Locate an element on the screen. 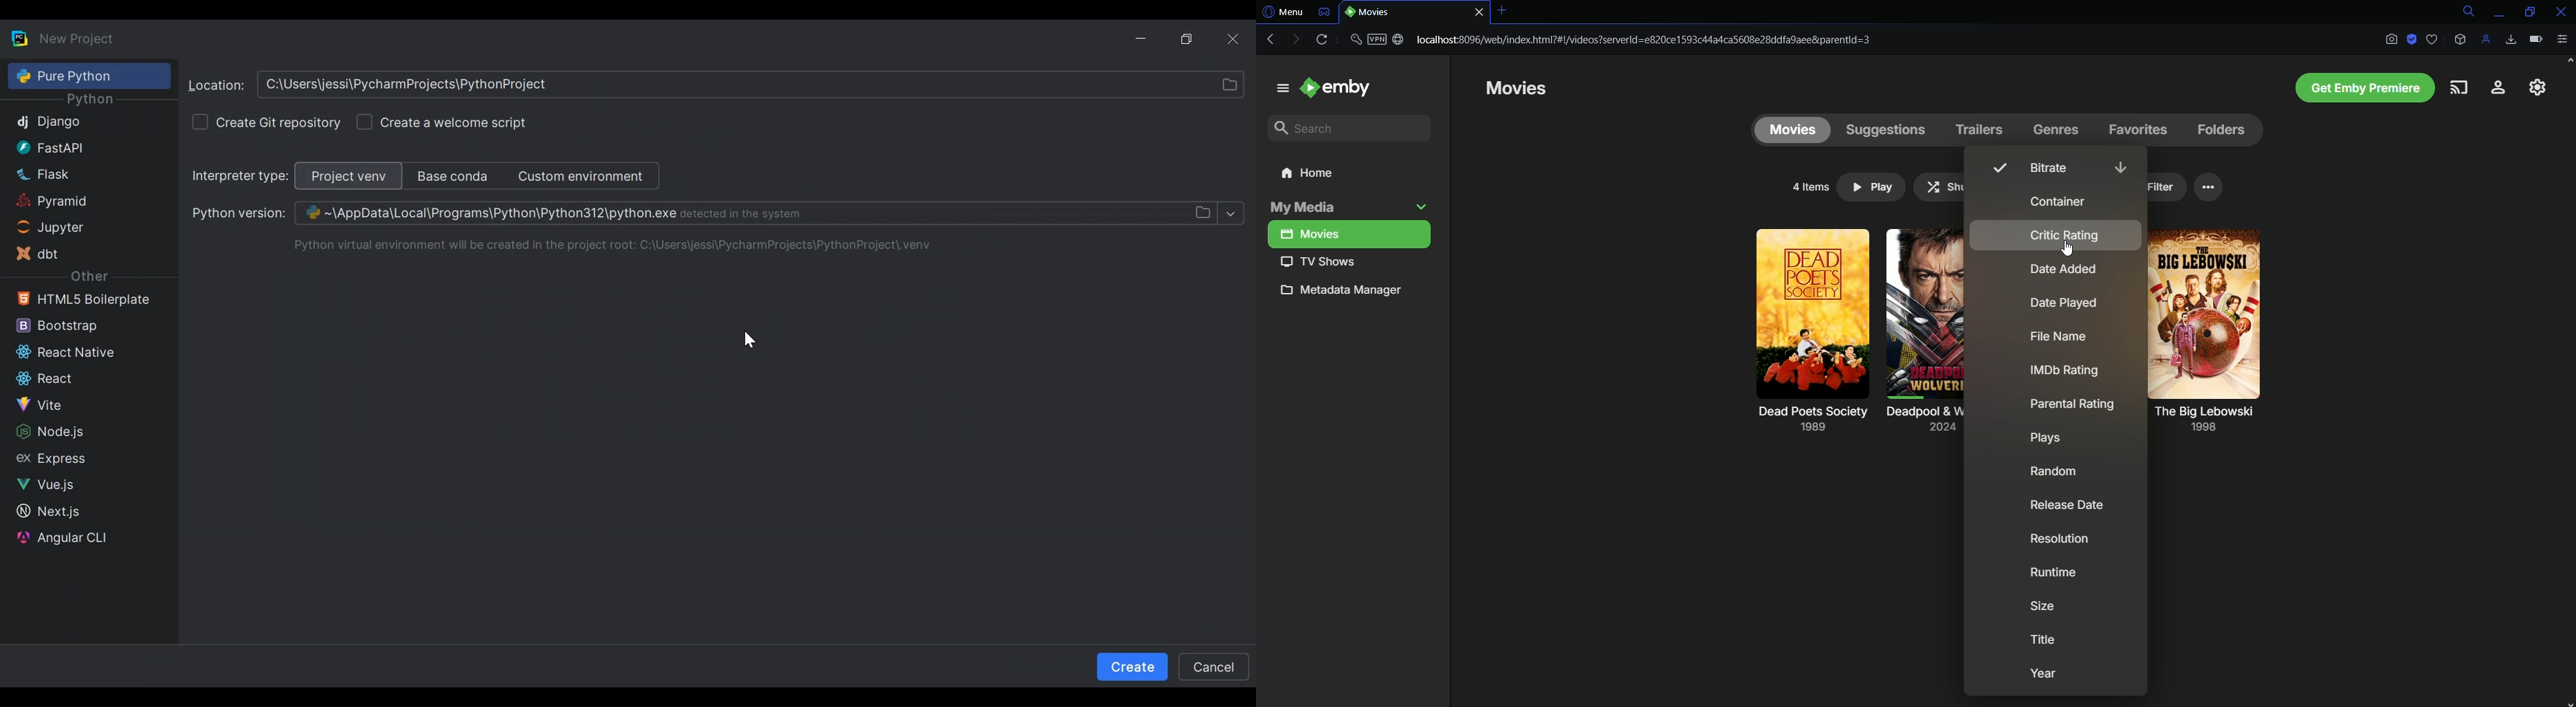 This screenshot has height=728, width=2576. Security and VPN is located at coordinates (1378, 43).